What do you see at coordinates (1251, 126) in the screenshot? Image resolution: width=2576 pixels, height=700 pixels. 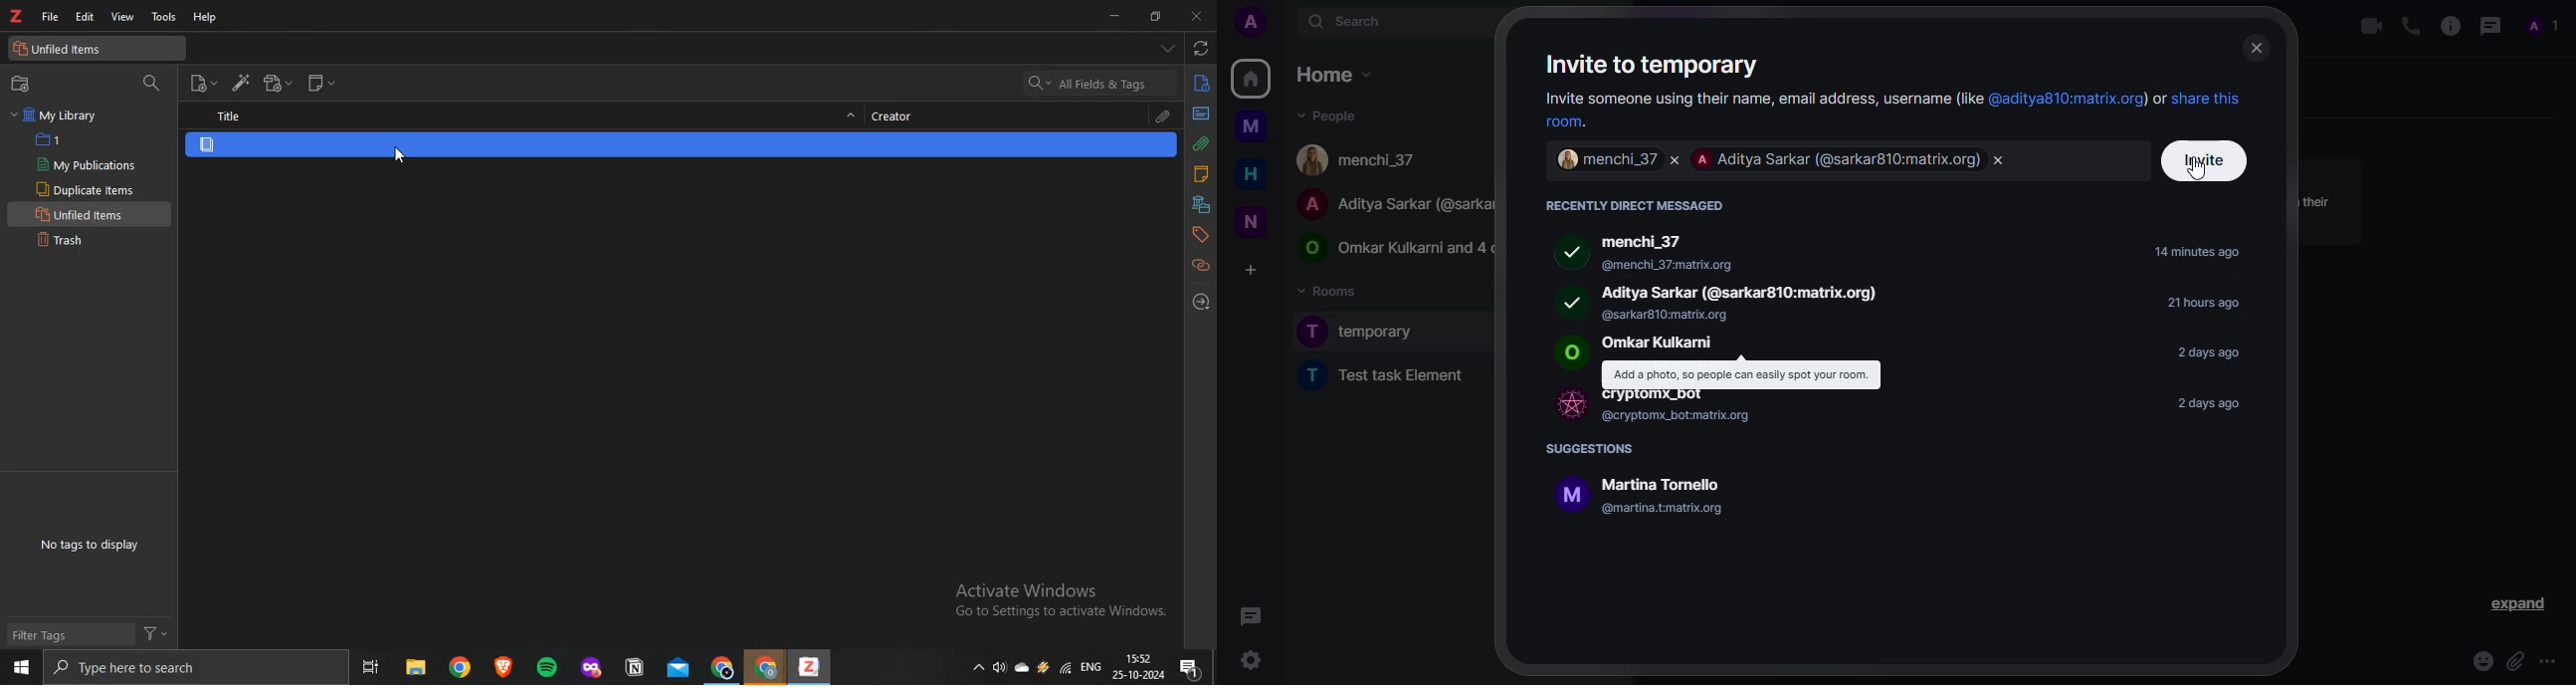 I see `myspace` at bounding box center [1251, 126].